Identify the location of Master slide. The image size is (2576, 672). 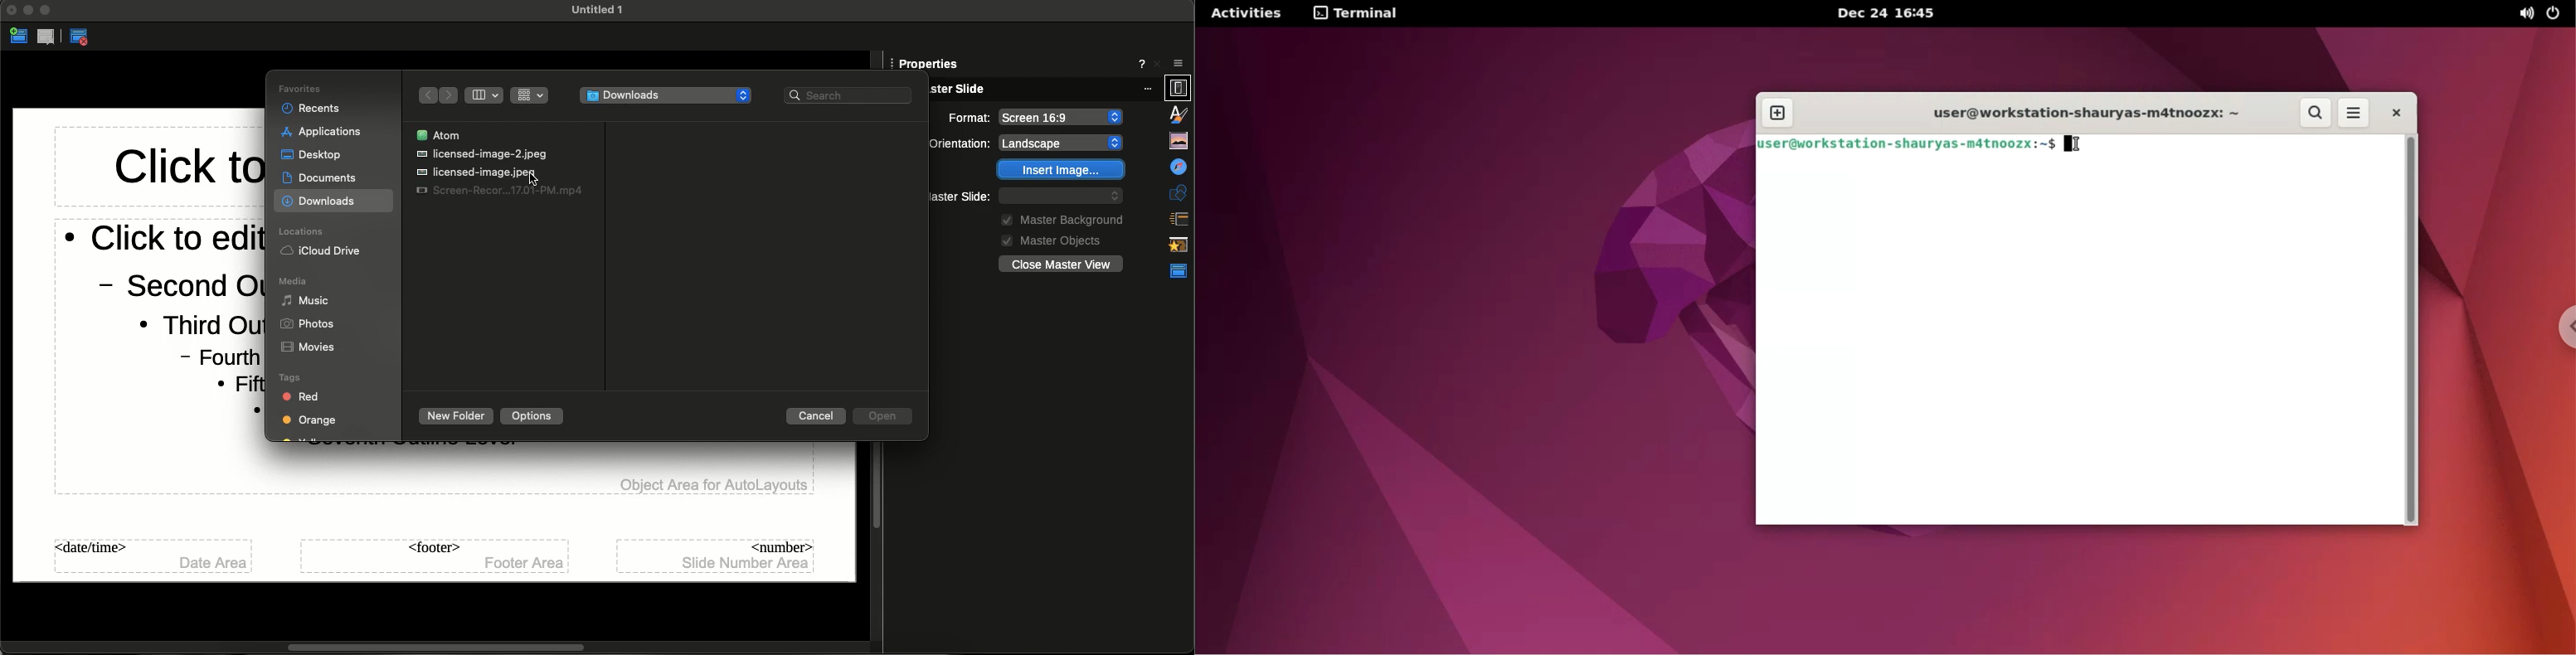
(1041, 90).